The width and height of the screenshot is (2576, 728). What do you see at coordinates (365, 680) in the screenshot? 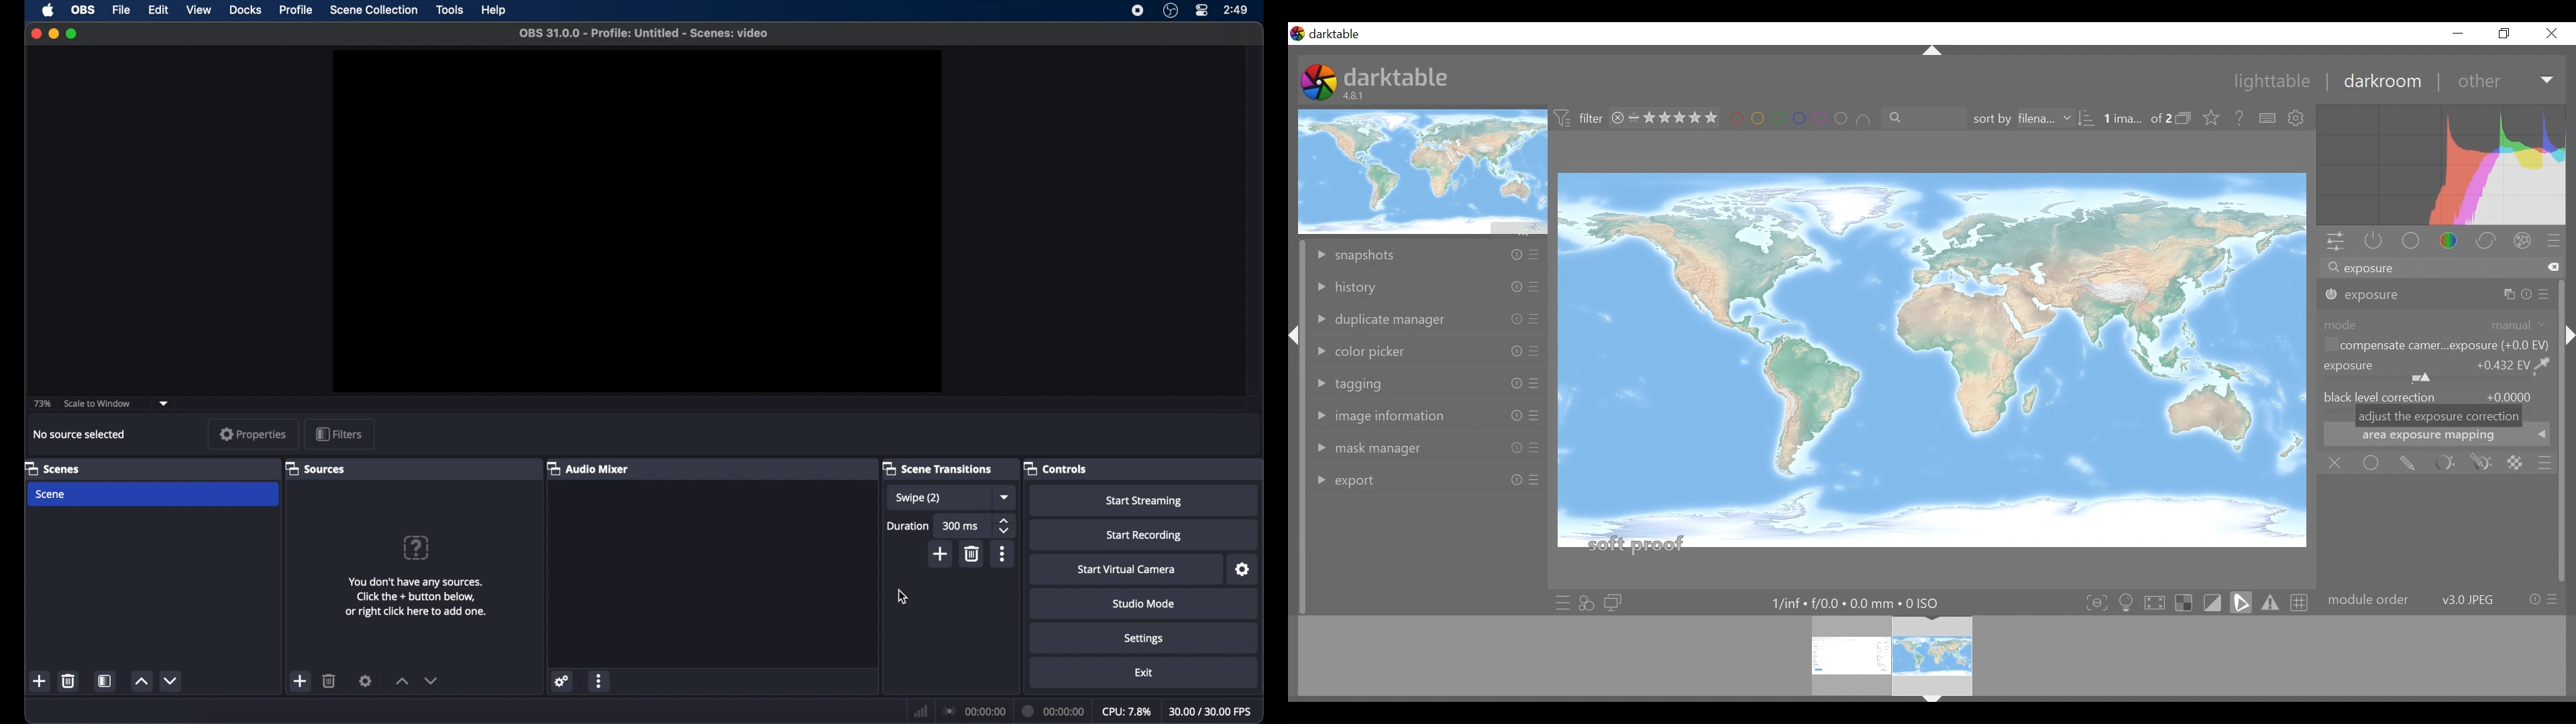
I see `settings` at bounding box center [365, 680].